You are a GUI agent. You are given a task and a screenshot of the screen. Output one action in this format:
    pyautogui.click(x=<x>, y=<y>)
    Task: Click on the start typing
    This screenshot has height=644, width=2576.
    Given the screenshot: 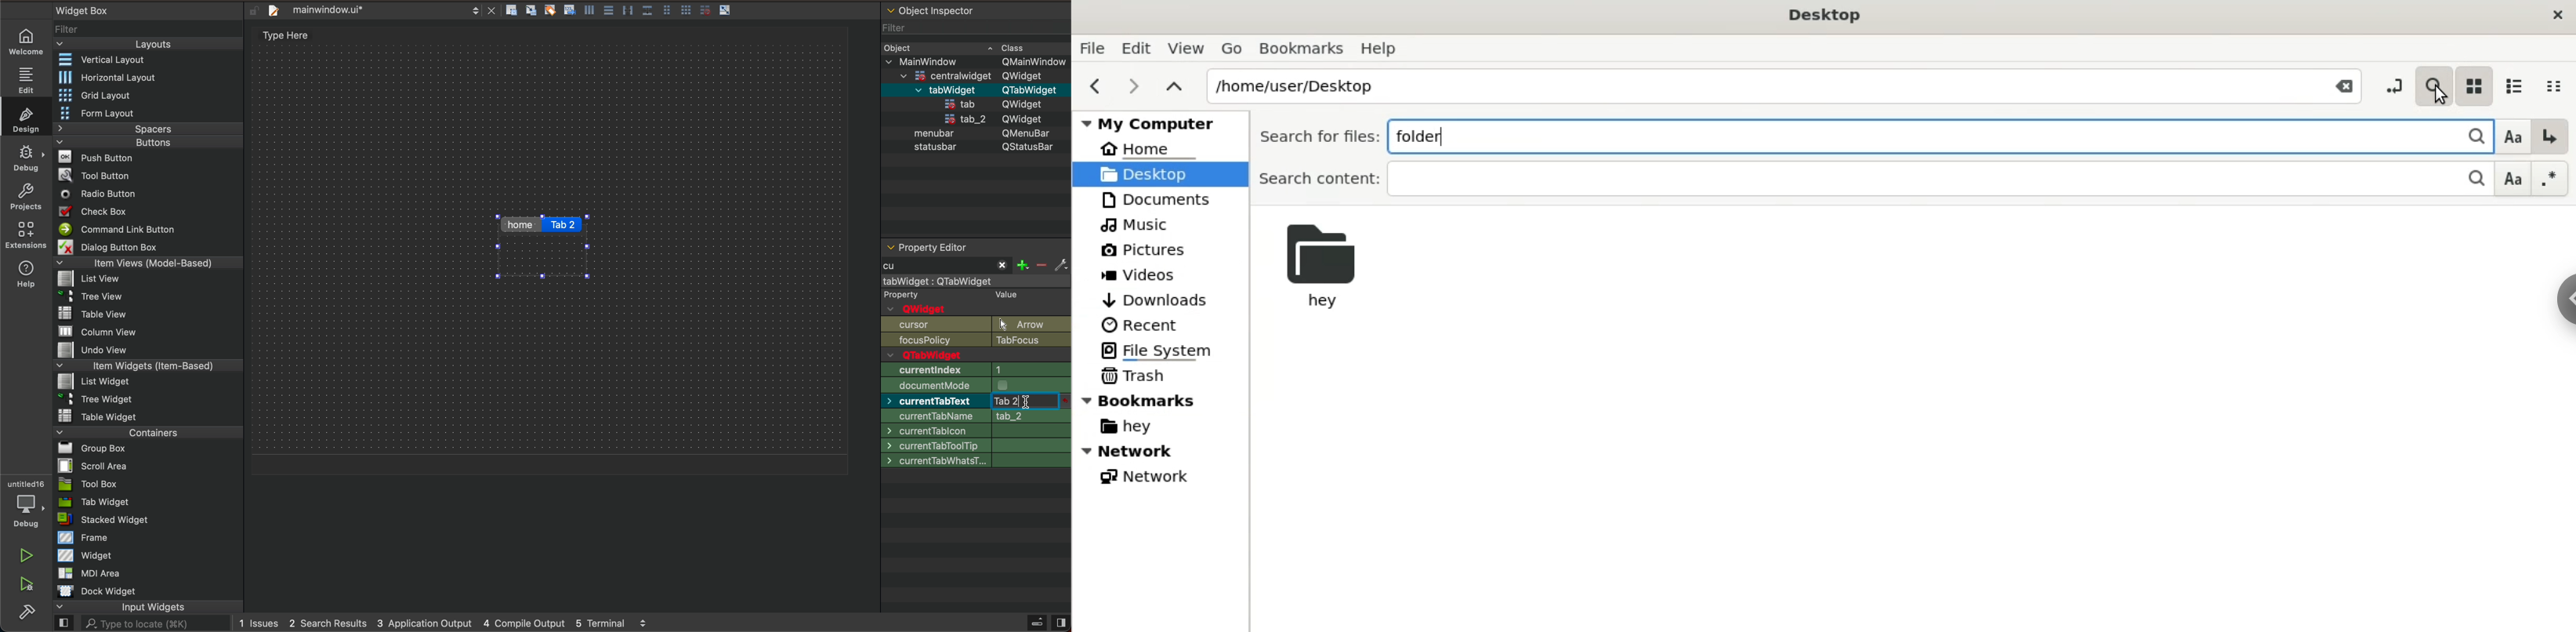 What is the action you would take?
    pyautogui.click(x=950, y=267)
    